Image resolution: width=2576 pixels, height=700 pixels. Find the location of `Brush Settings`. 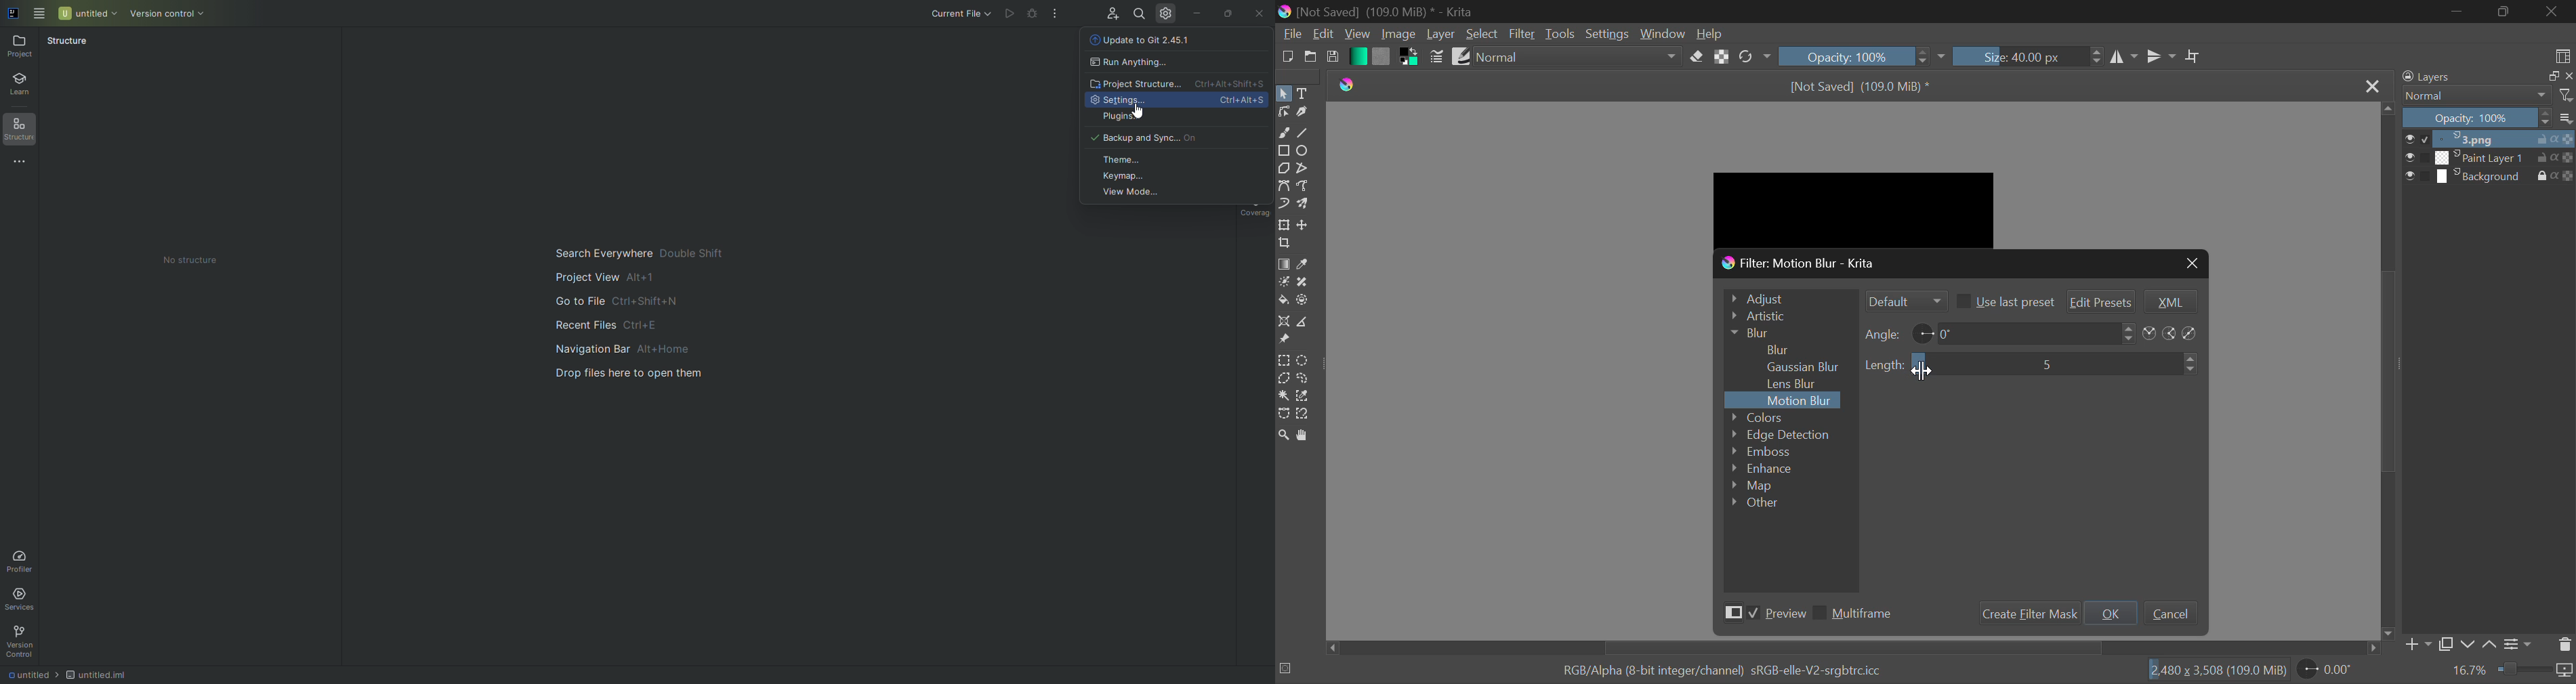

Brush Settings is located at coordinates (1438, 57).